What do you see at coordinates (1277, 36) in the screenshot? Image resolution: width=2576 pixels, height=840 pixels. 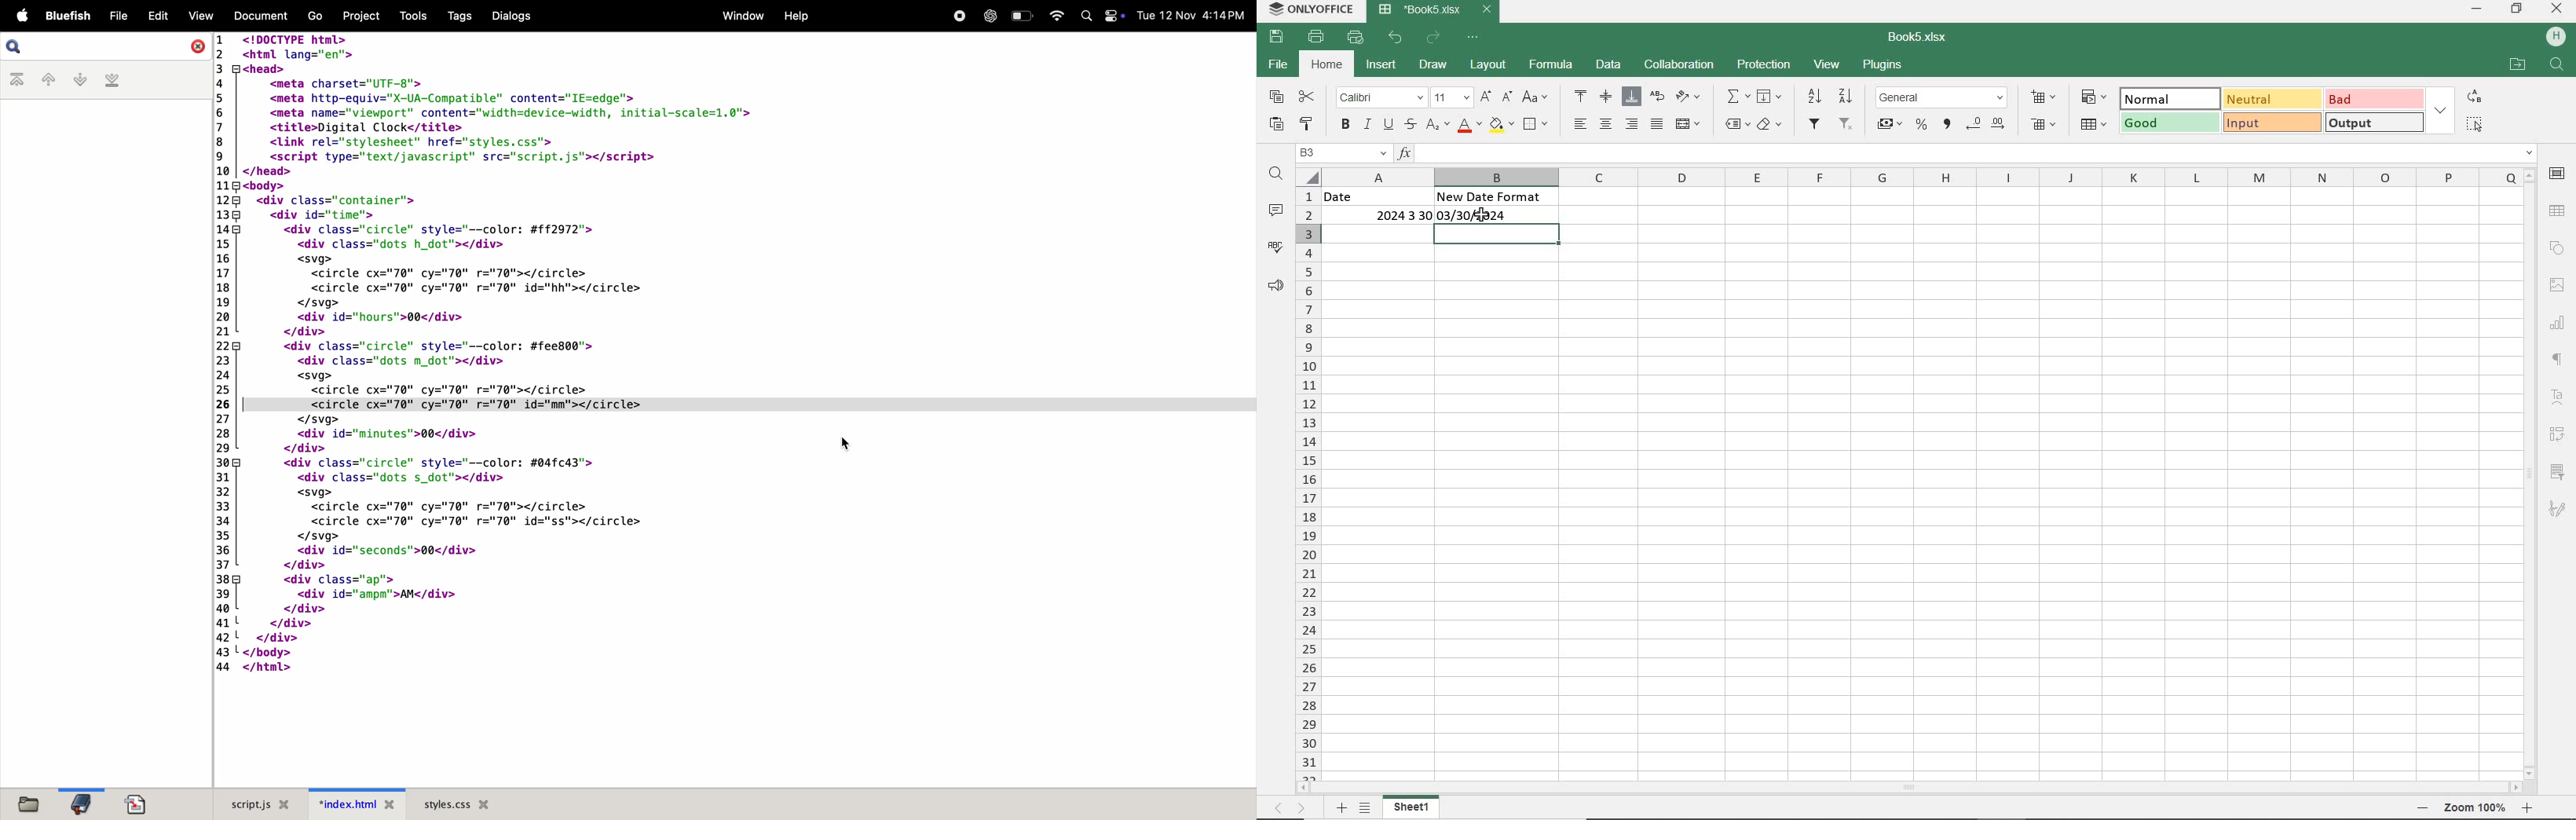 I see `SAVE` at bounding box center [1277, 36].